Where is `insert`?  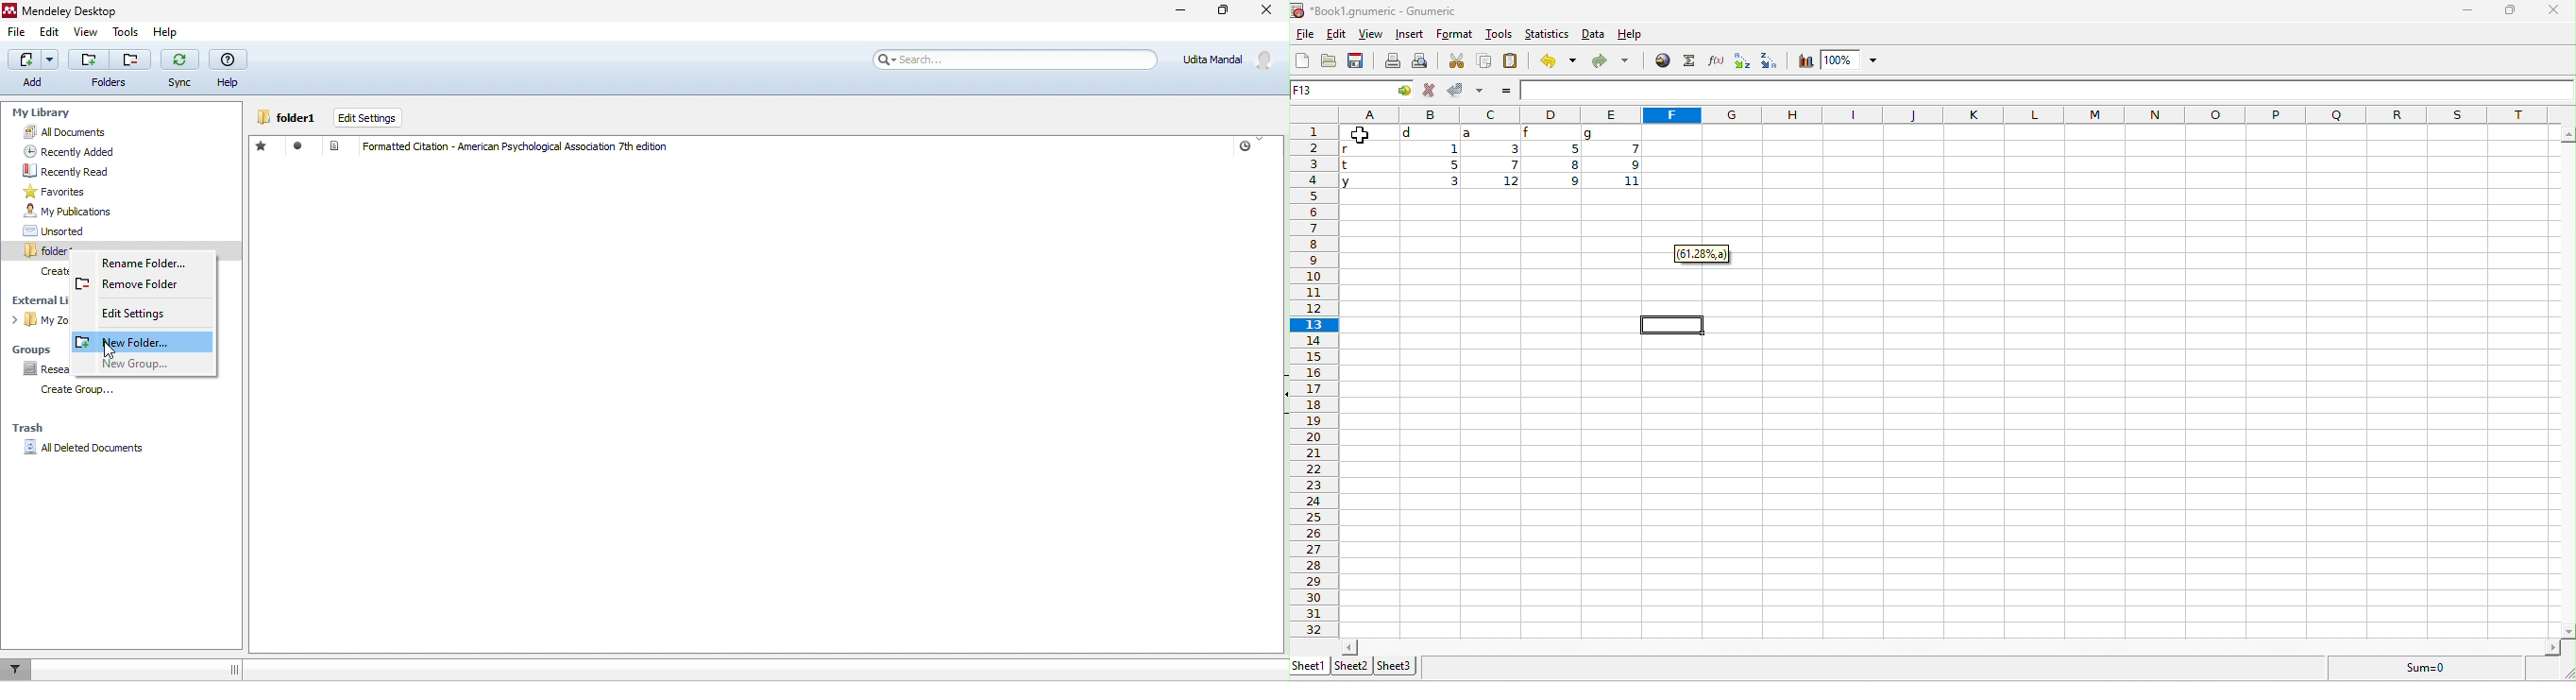 insert is located at coordinates (1408, 34).